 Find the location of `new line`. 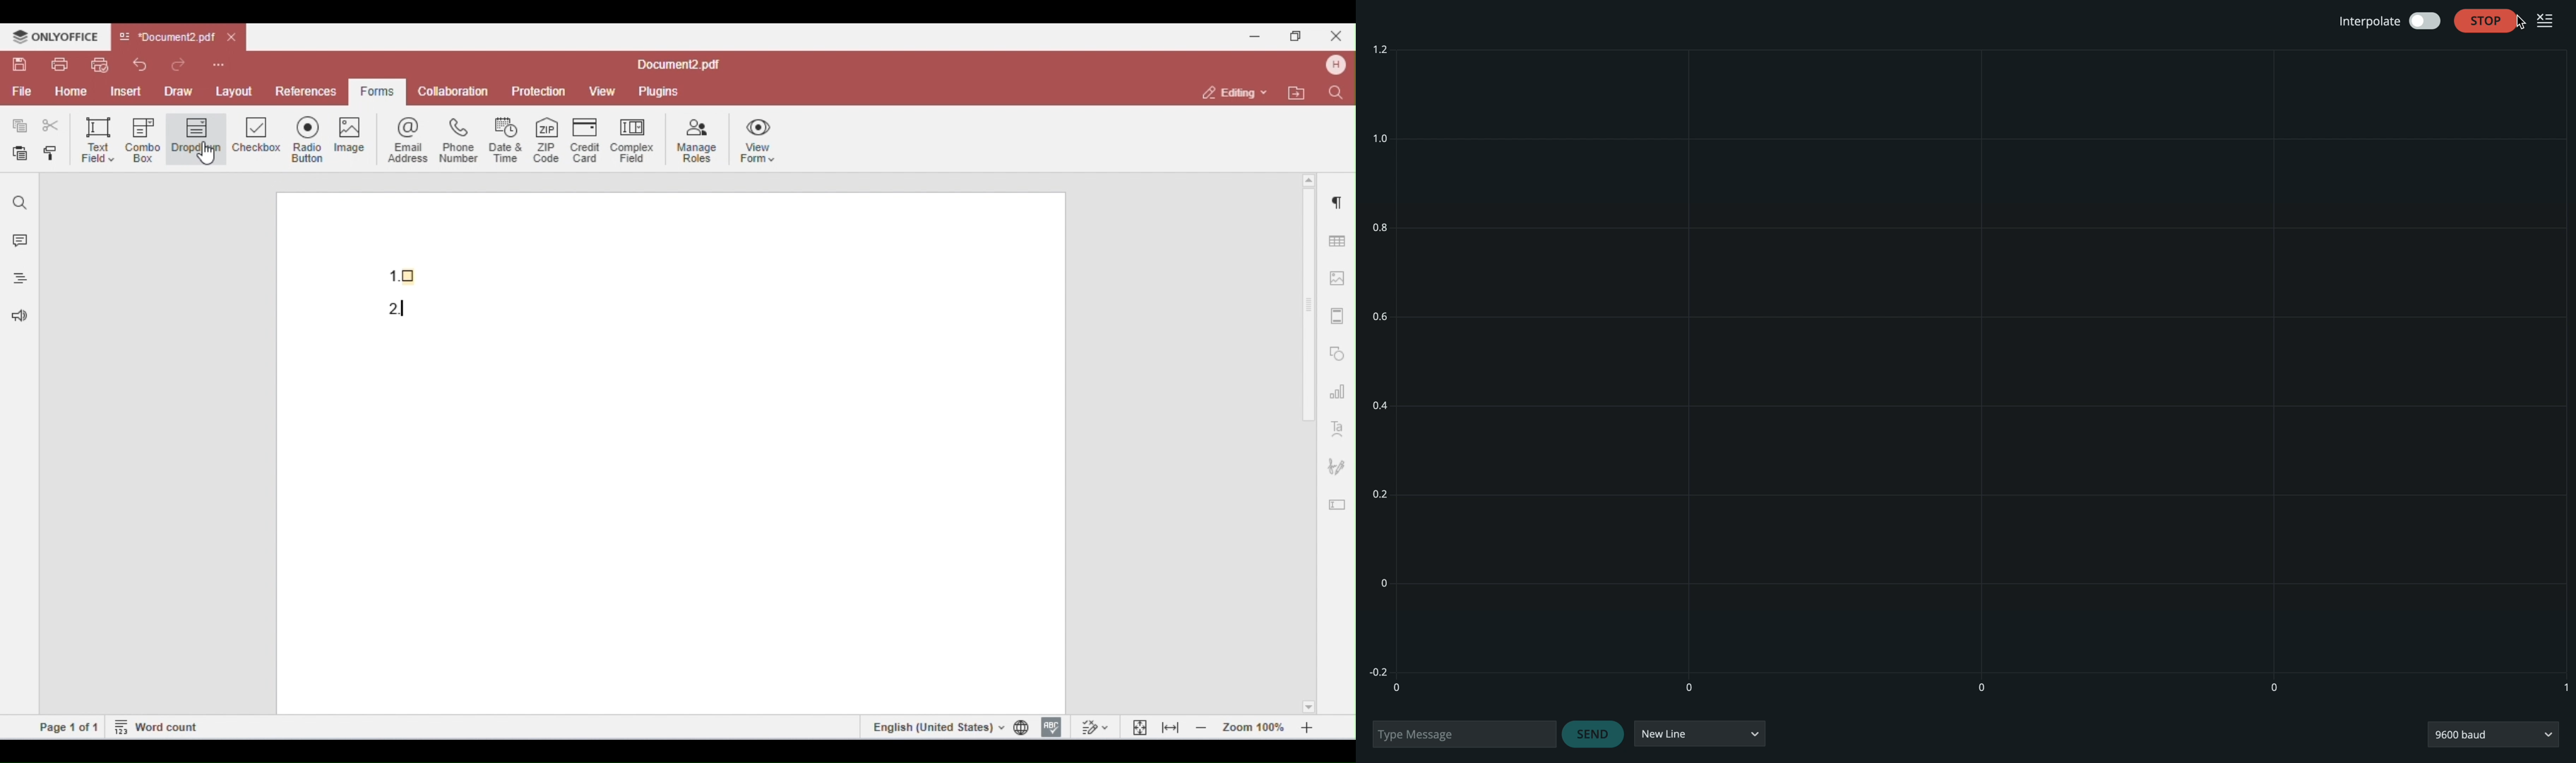

new line is located at coordinates (1699, 735).